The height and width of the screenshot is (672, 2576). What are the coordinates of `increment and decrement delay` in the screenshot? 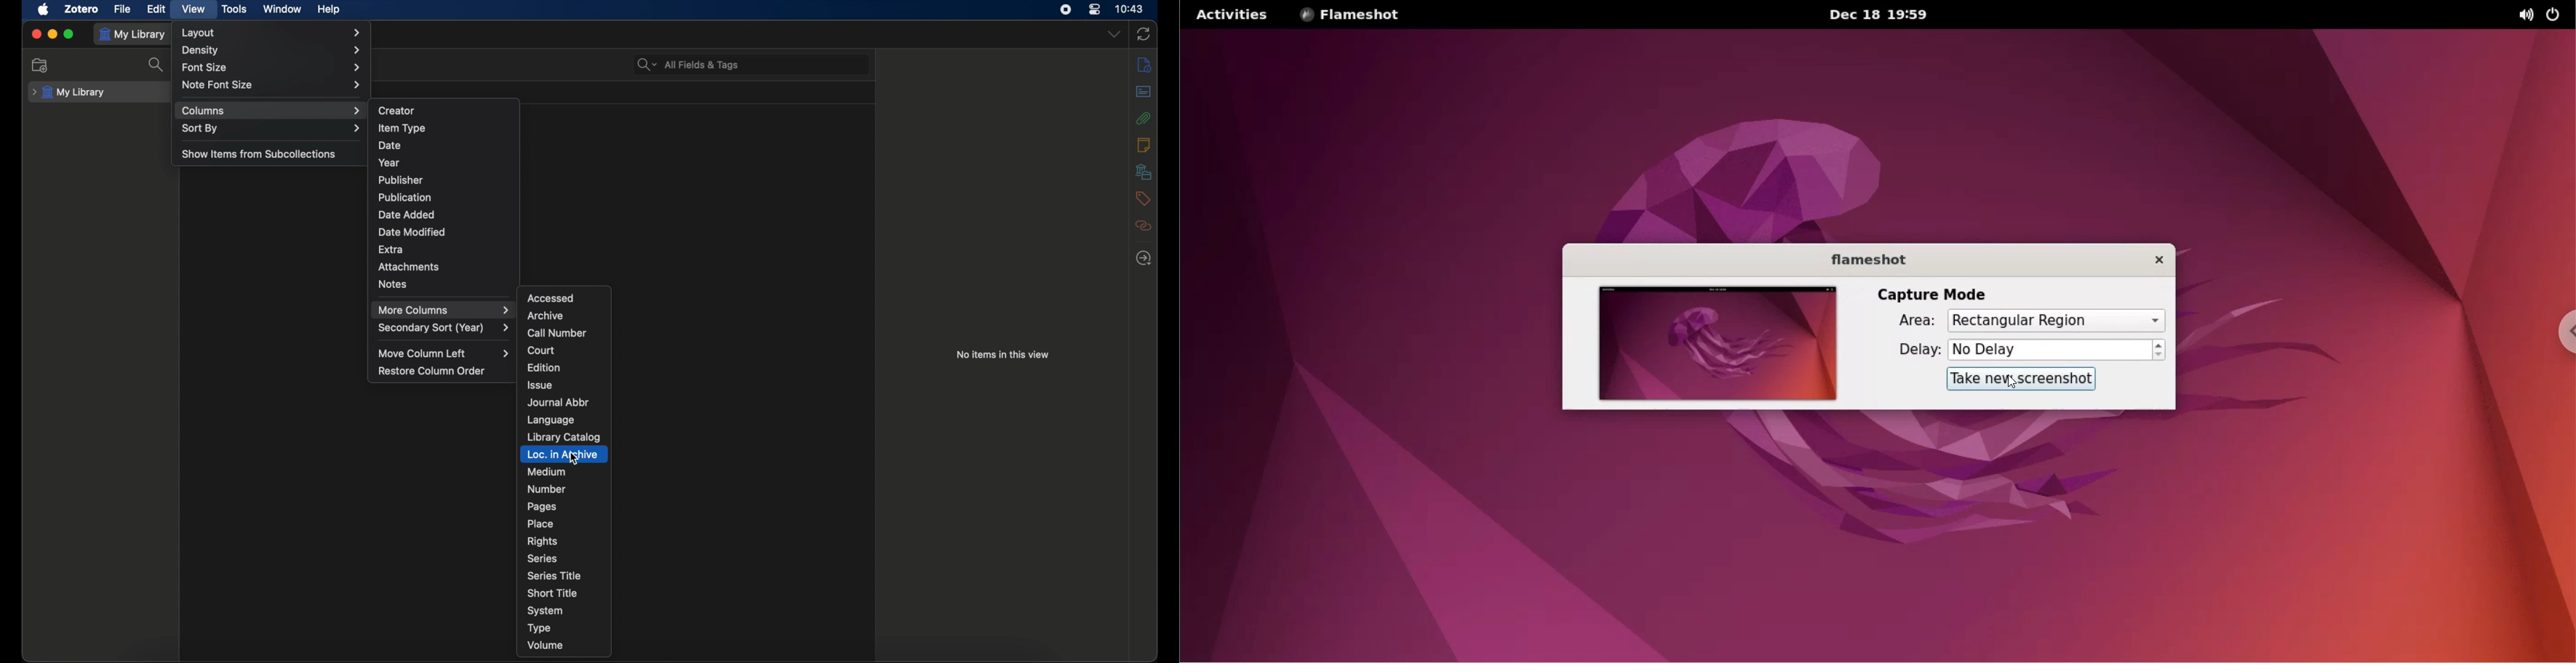 It's located at (2163, 349).